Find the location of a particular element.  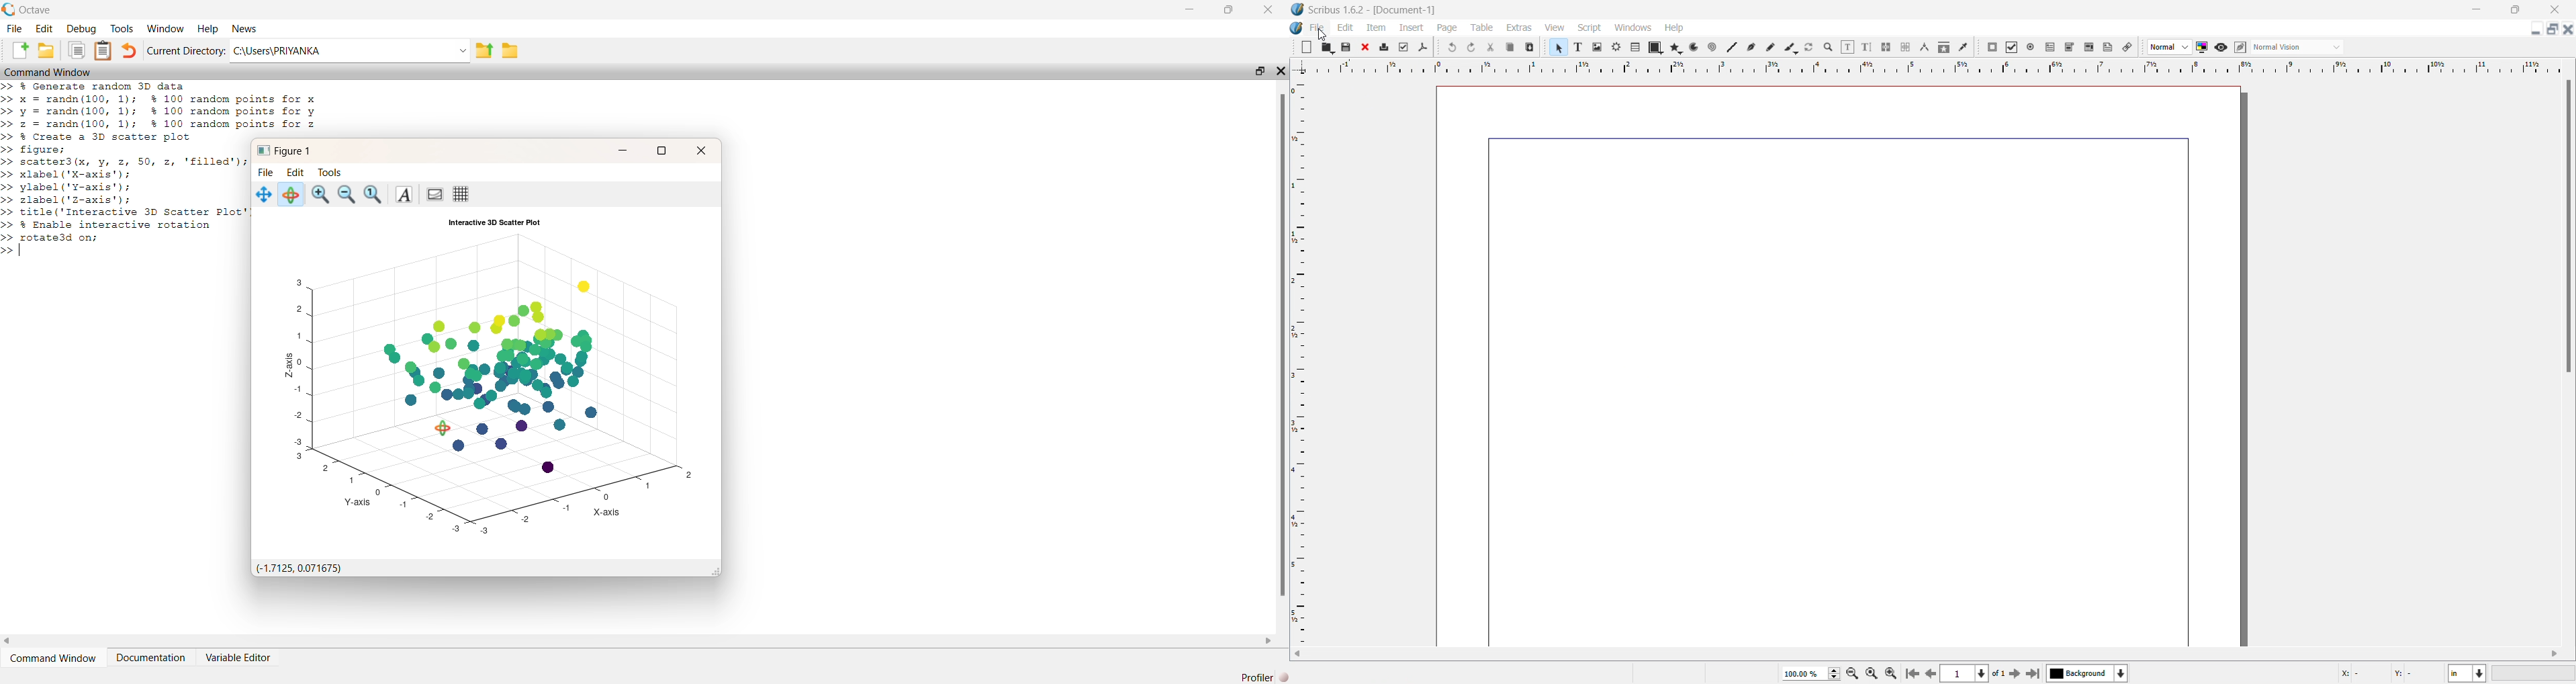

paste is located at coordinates (1531, 48).